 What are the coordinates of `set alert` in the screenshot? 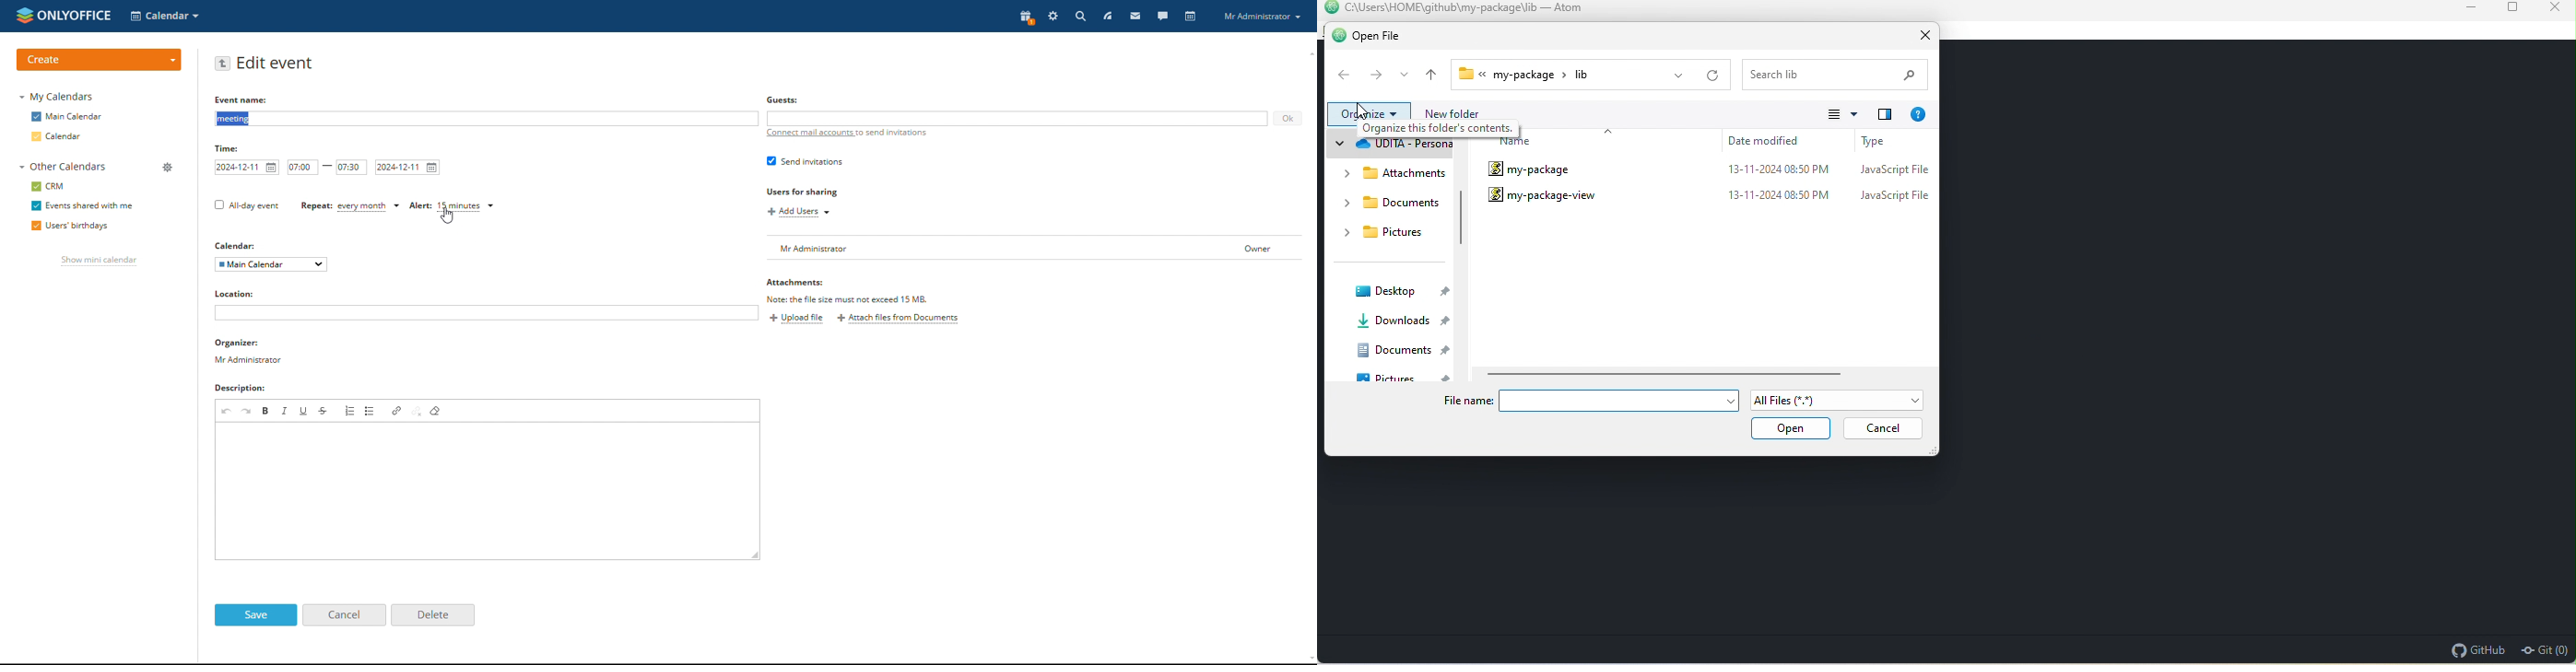 It's located at (451, 207).